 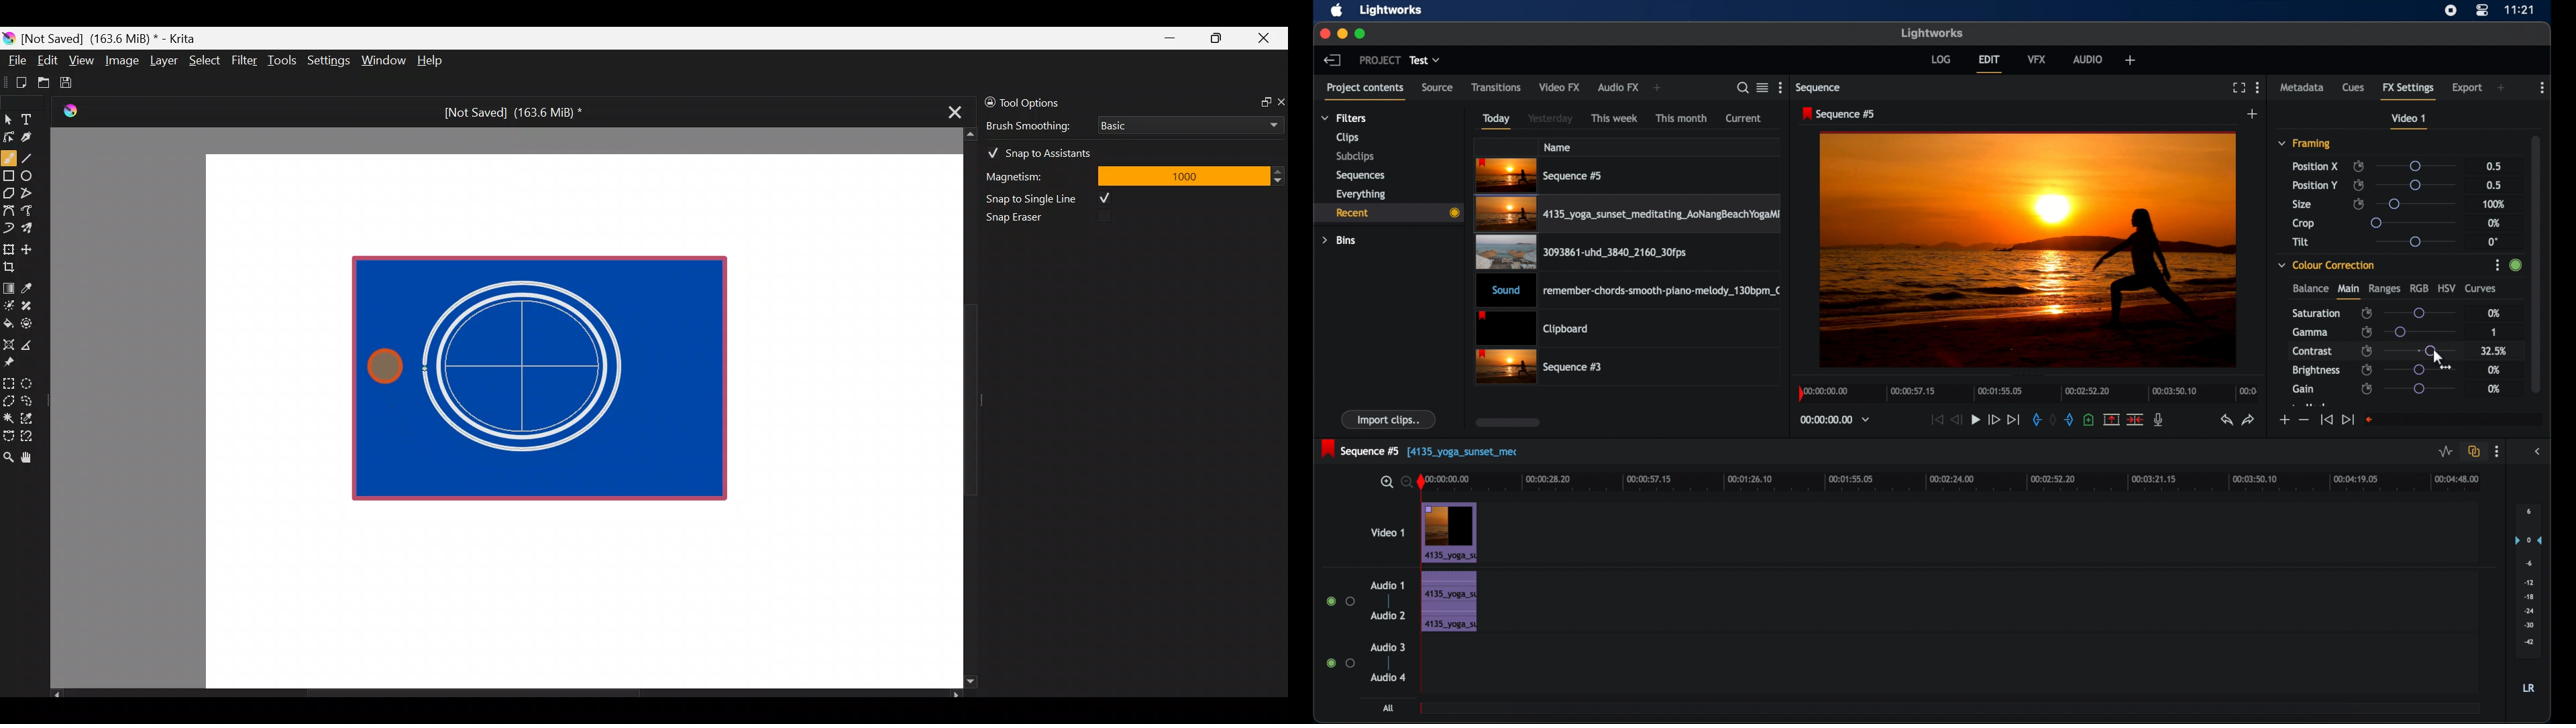 I want to click on transitions, so click(x=1497, y=88).